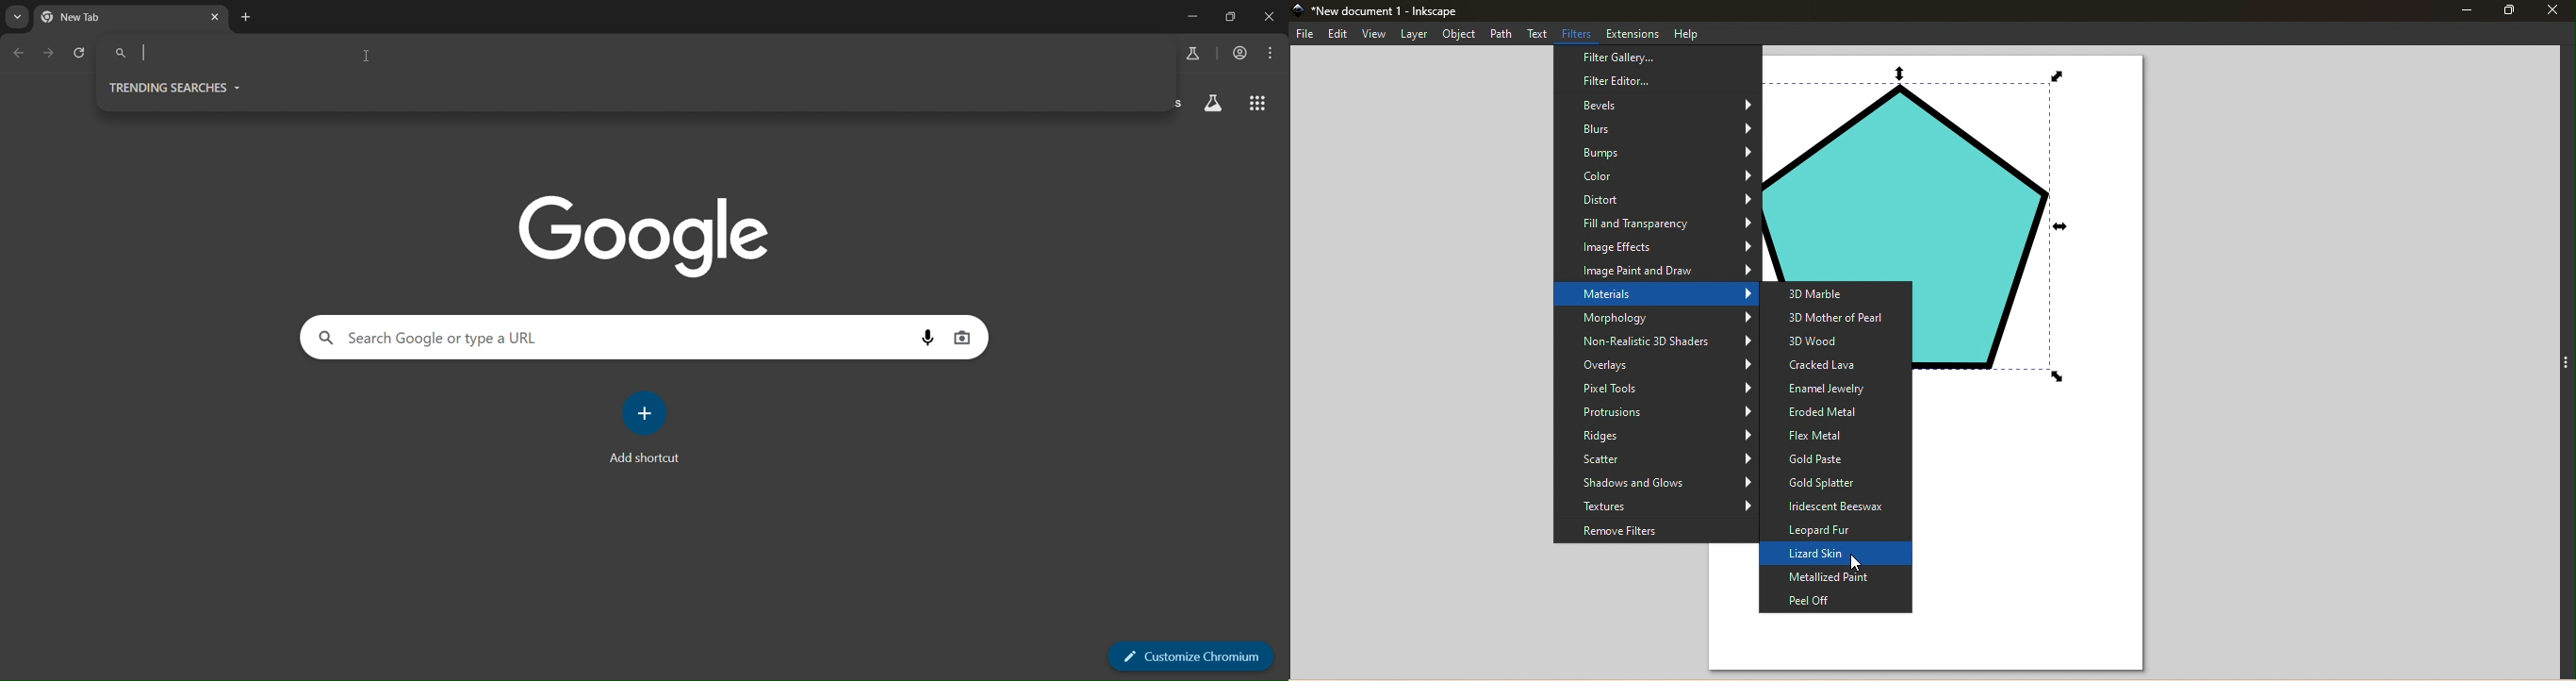  What do you see at coordinates (1834, 483) in the screenshot?
I see `Gold Splatter` at bounding box center [1834, 483].